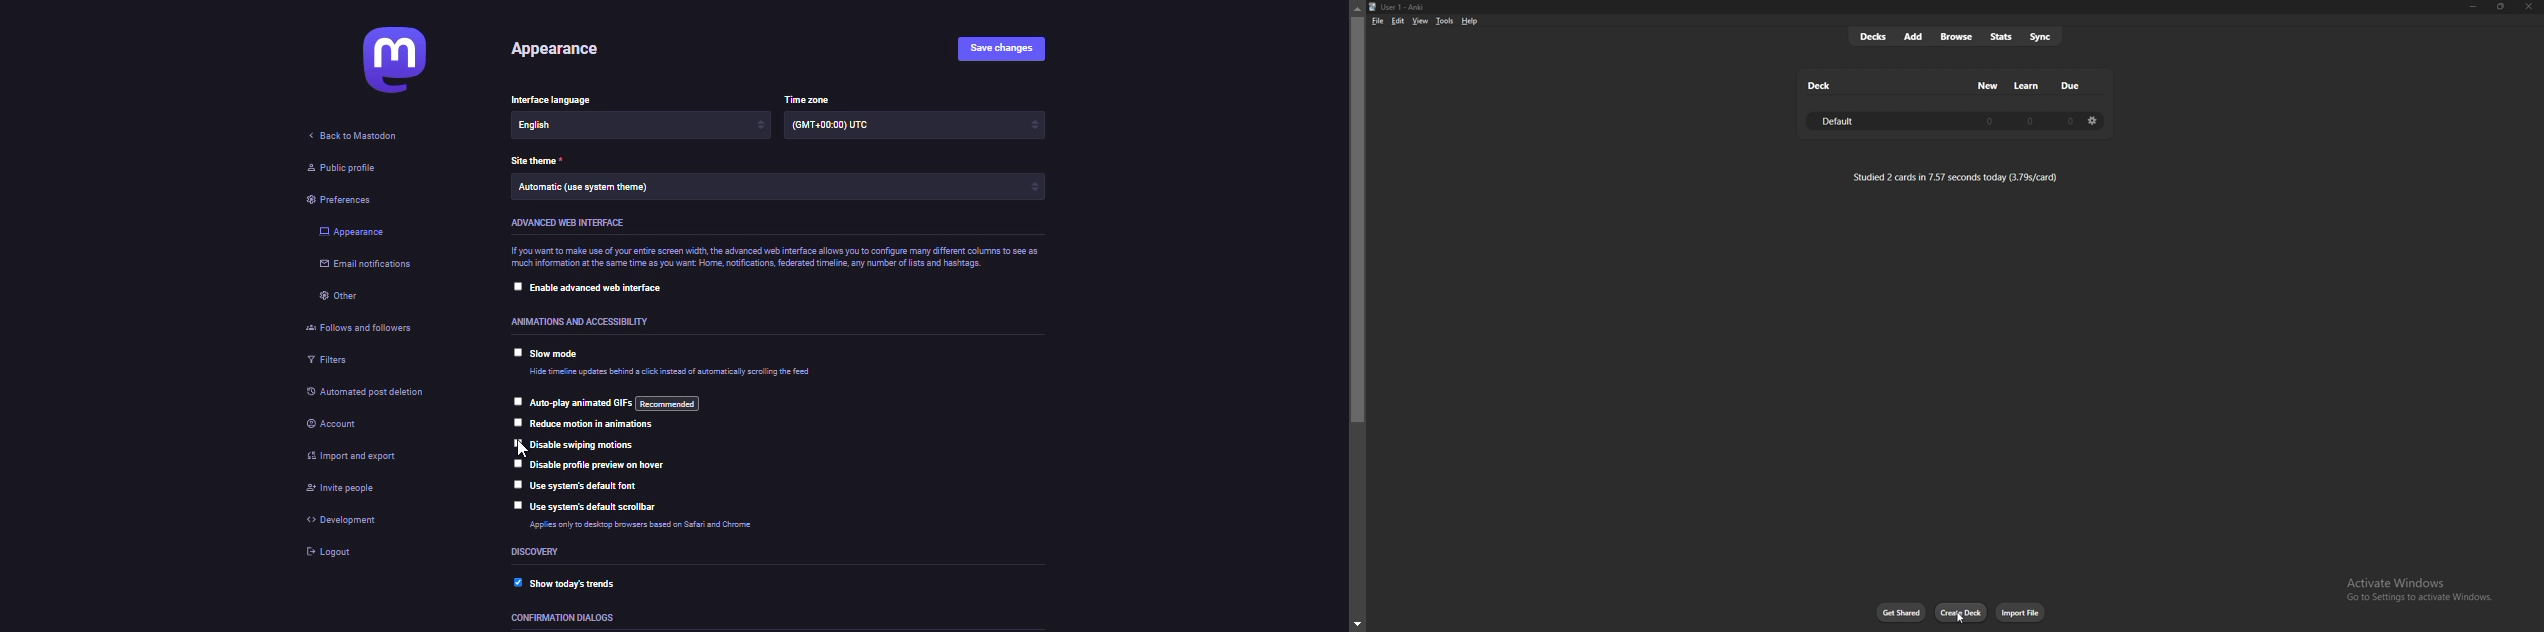  Describe the element at coordinates (619, 404) in the screenshot. I see `auto play animated gif's` at that location.